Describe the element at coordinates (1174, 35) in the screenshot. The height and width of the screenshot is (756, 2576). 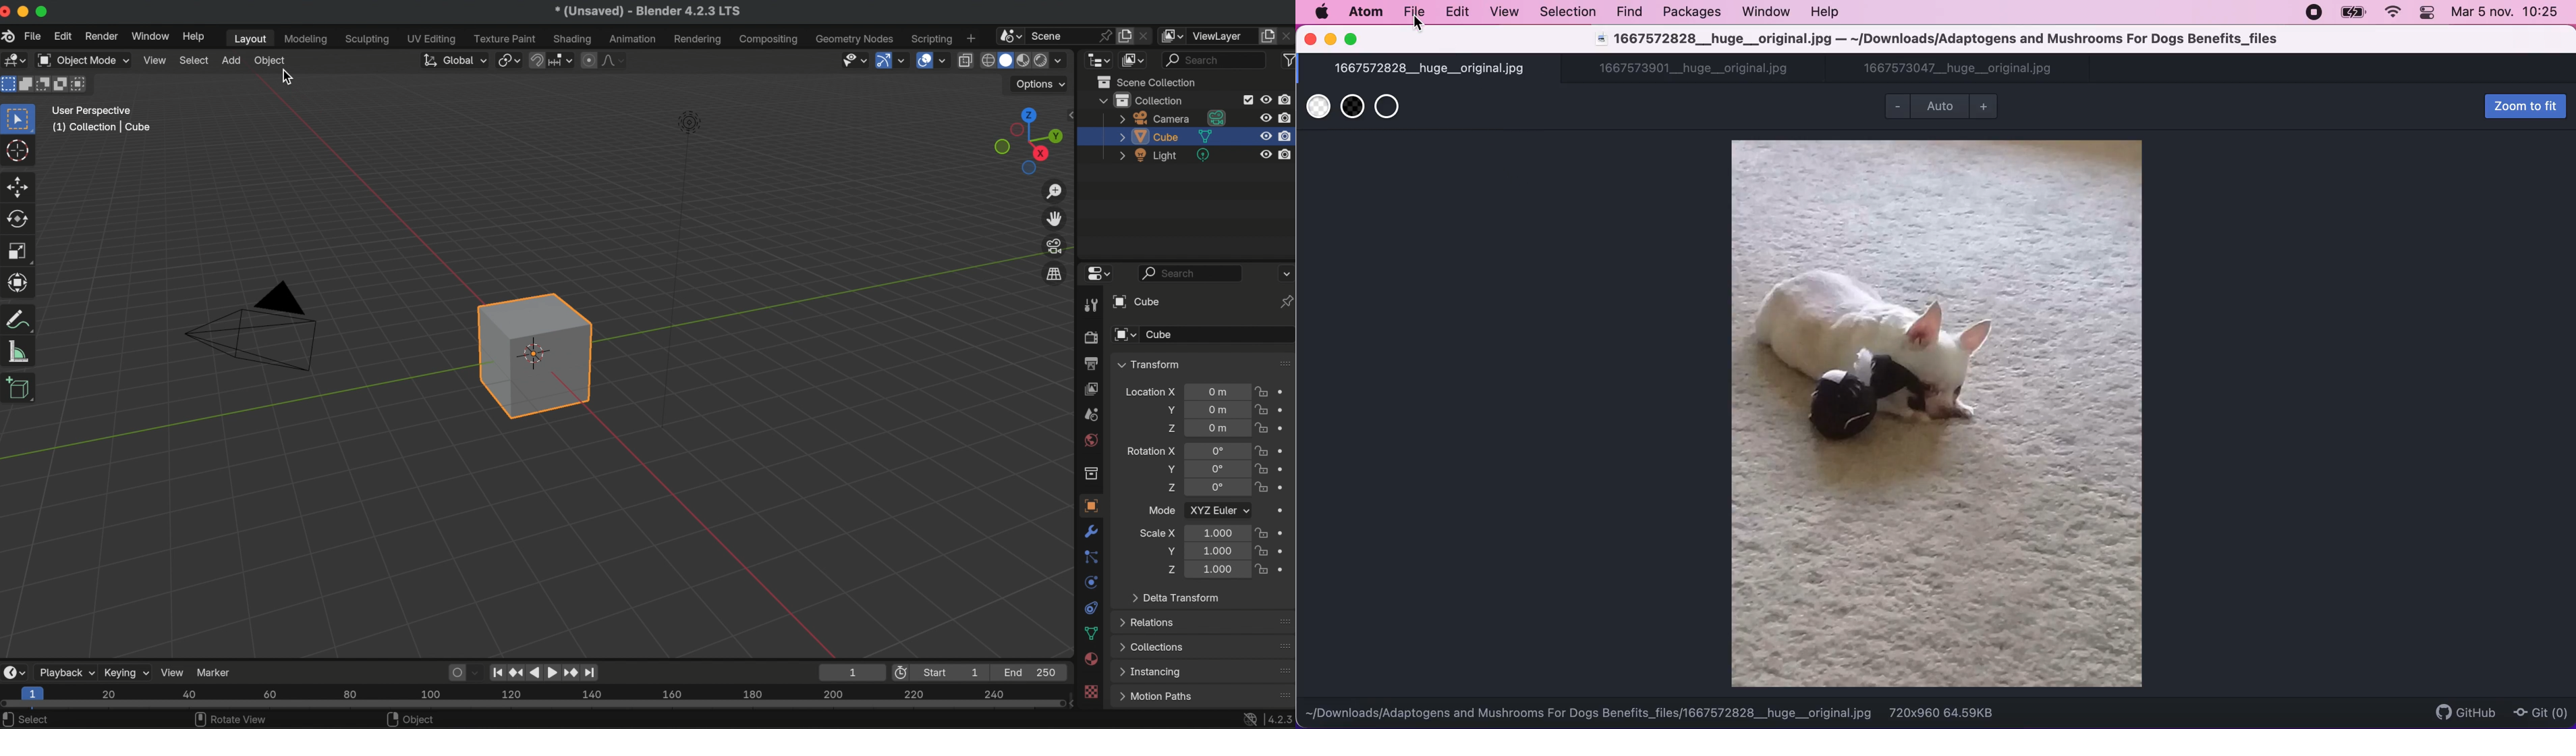
I see `active workspace view layer` at that location.